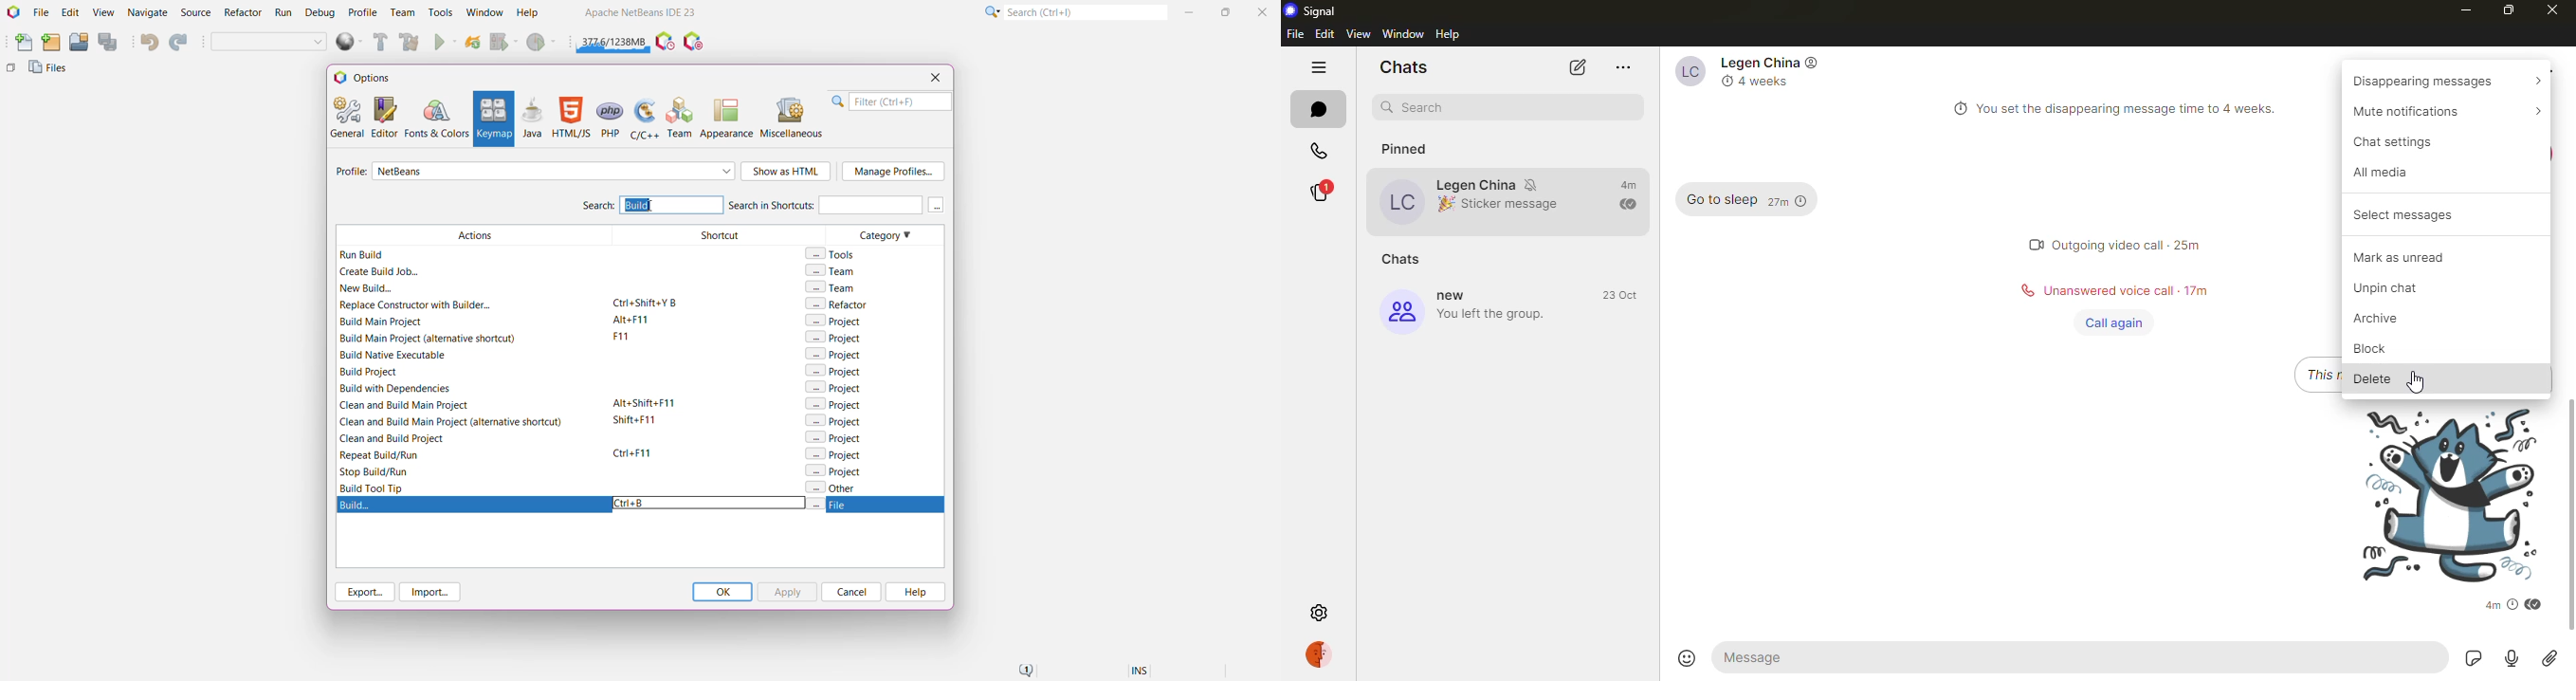  What do you see at coordinates (713, 360) in the screenshot?
I see `Shortcut` at bounding box center [713, 360].